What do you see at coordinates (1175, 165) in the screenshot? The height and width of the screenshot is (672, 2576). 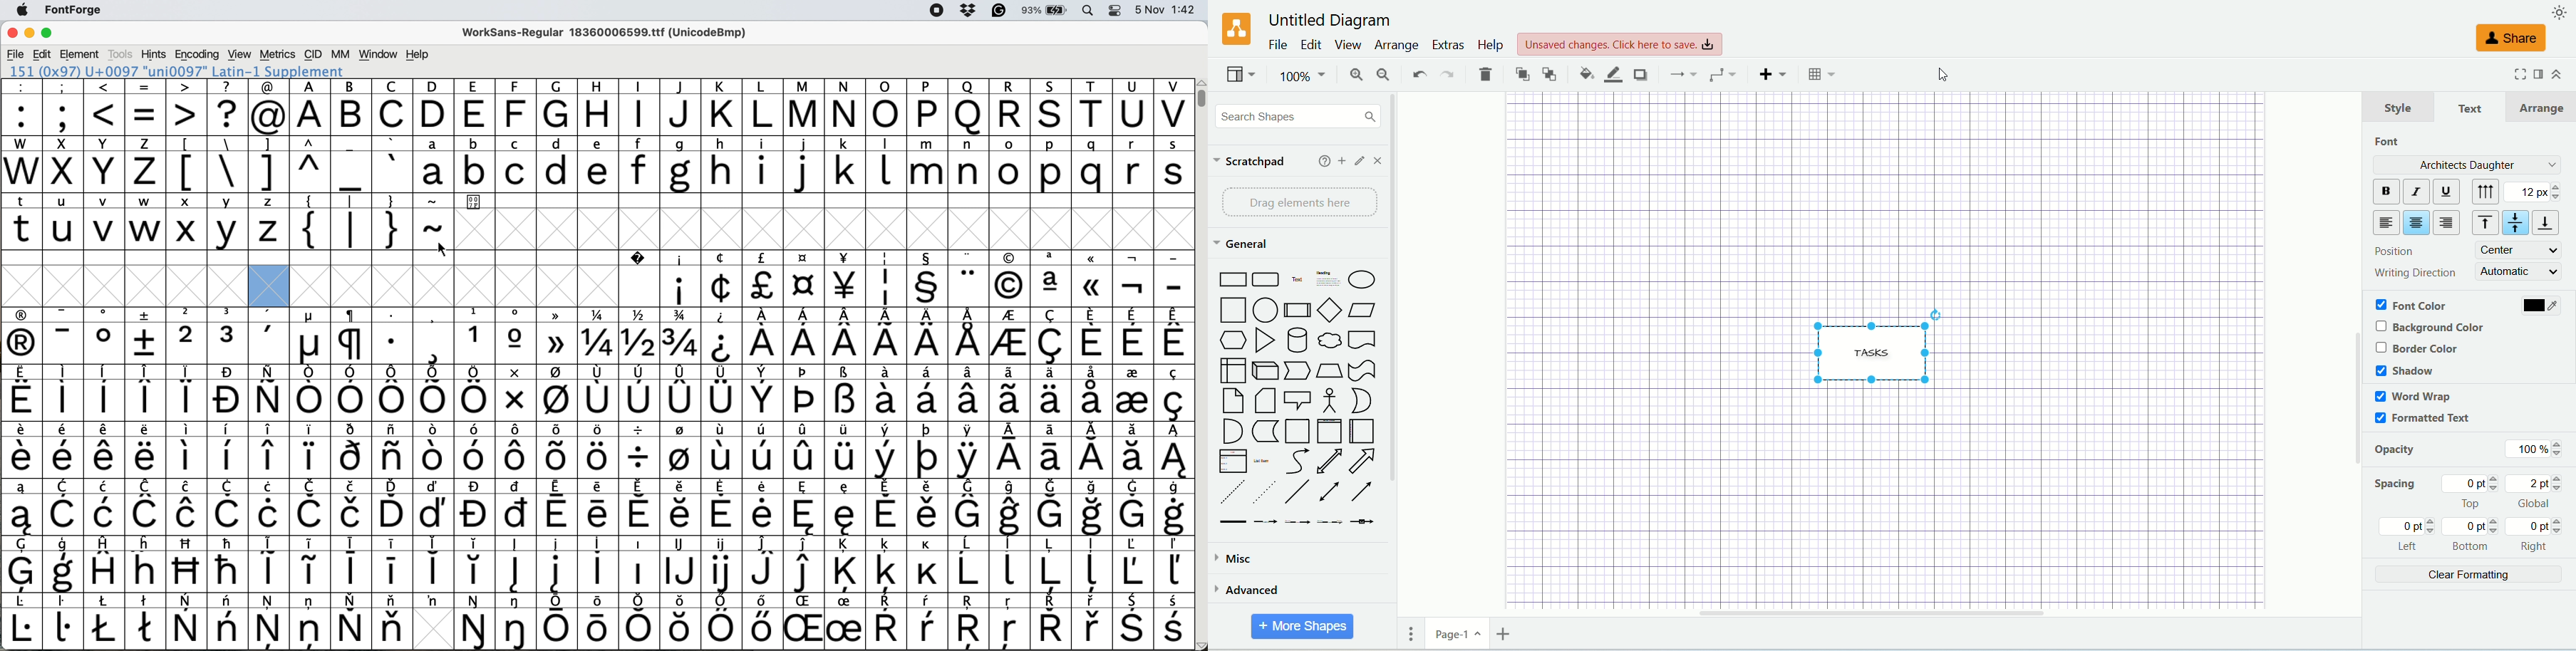 I see `s` at bounding box center [1175, 165].